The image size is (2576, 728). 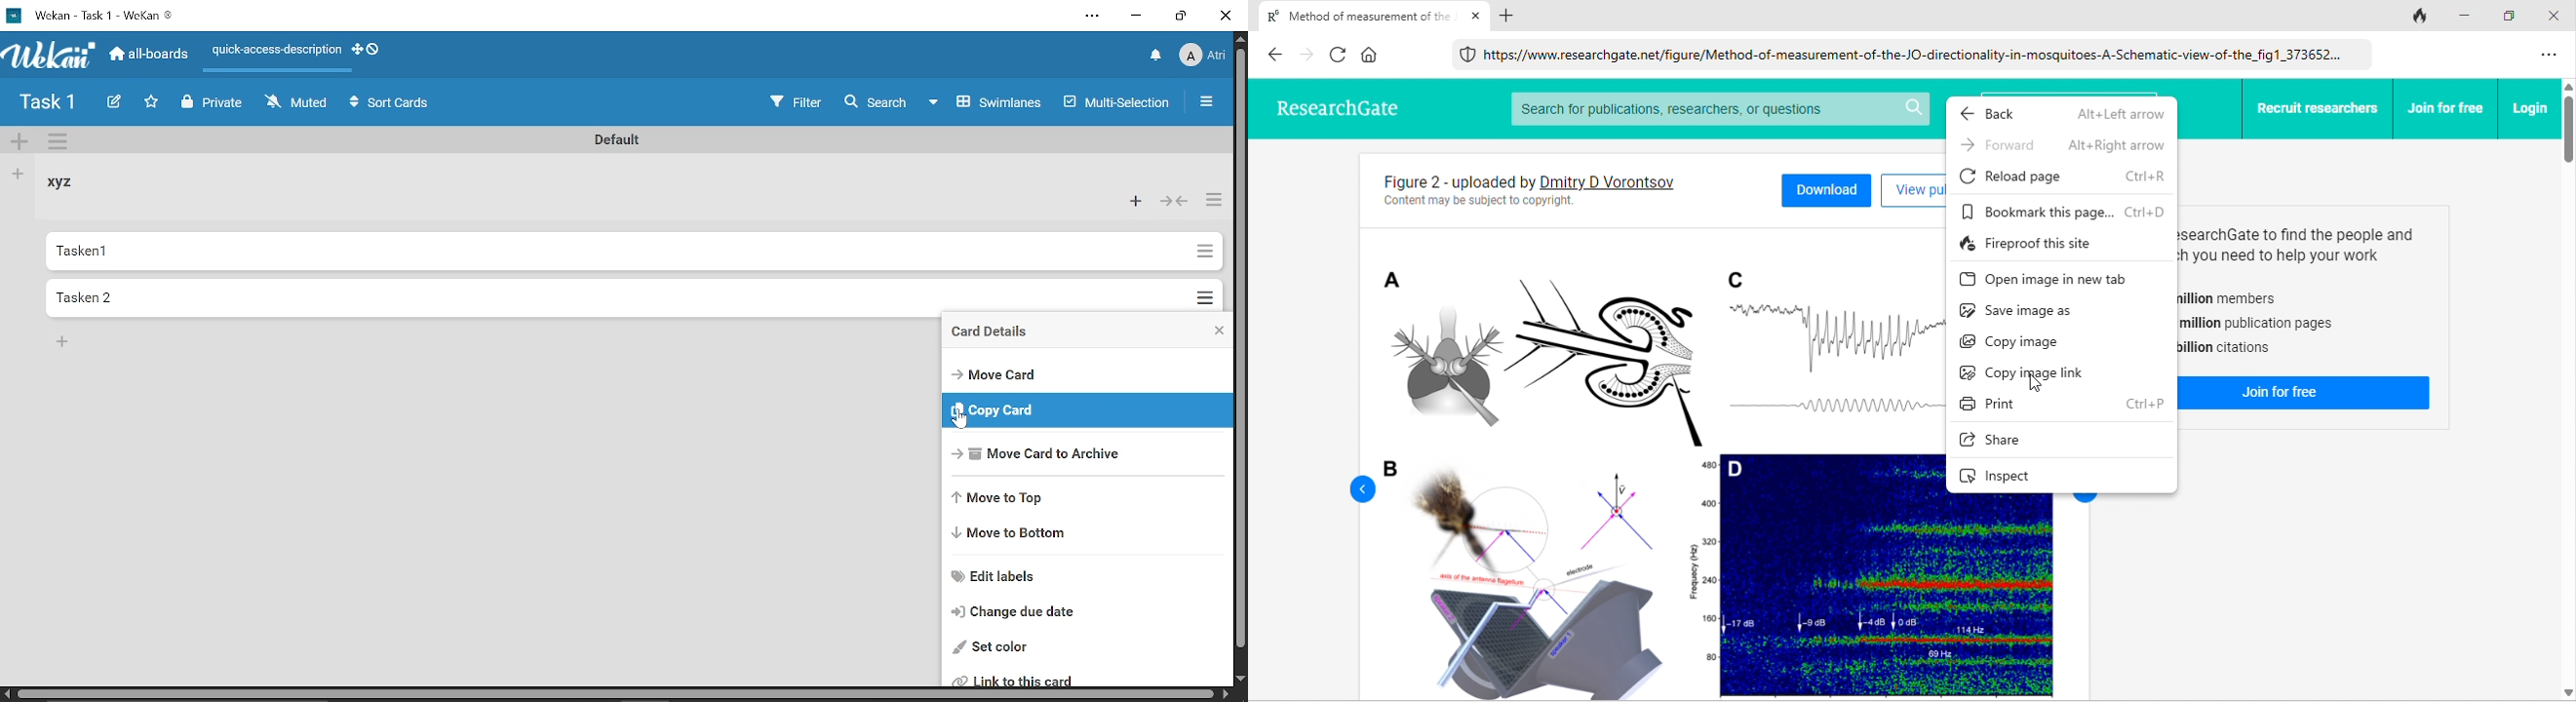 I want to click on List actions, so click(x=1210, y=201).